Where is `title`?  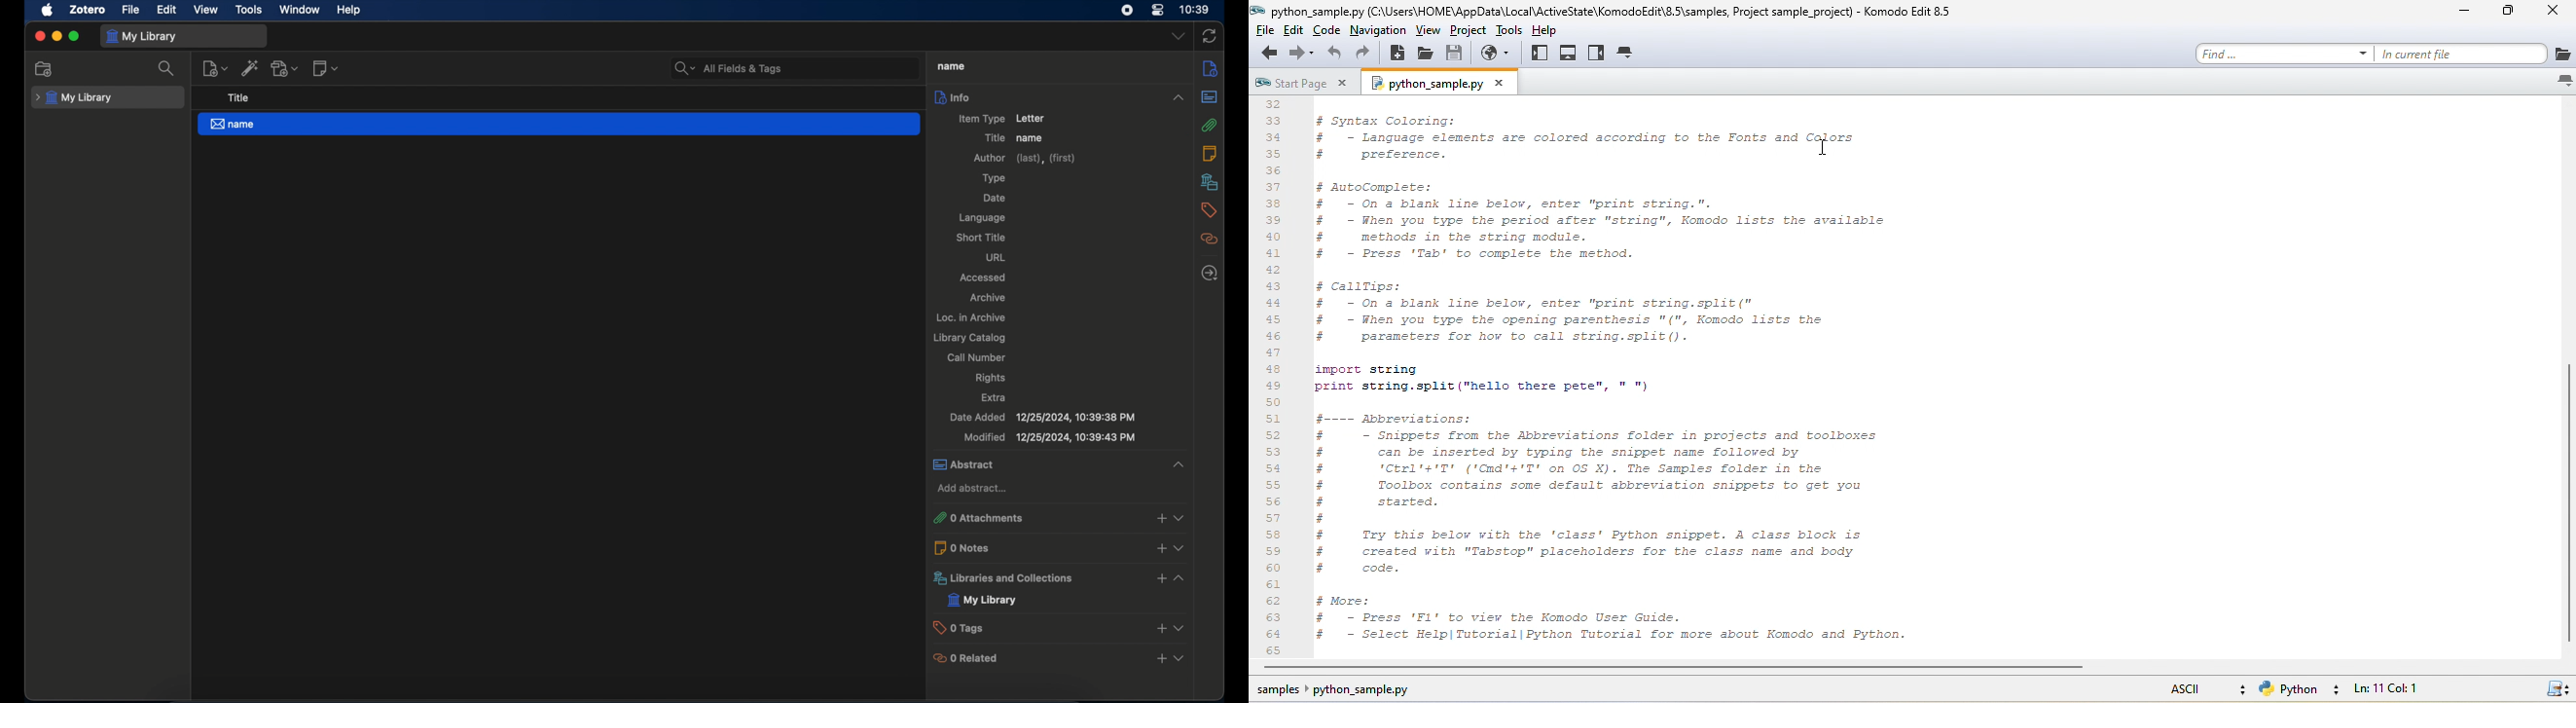 title is located at coordinates (994, 138).